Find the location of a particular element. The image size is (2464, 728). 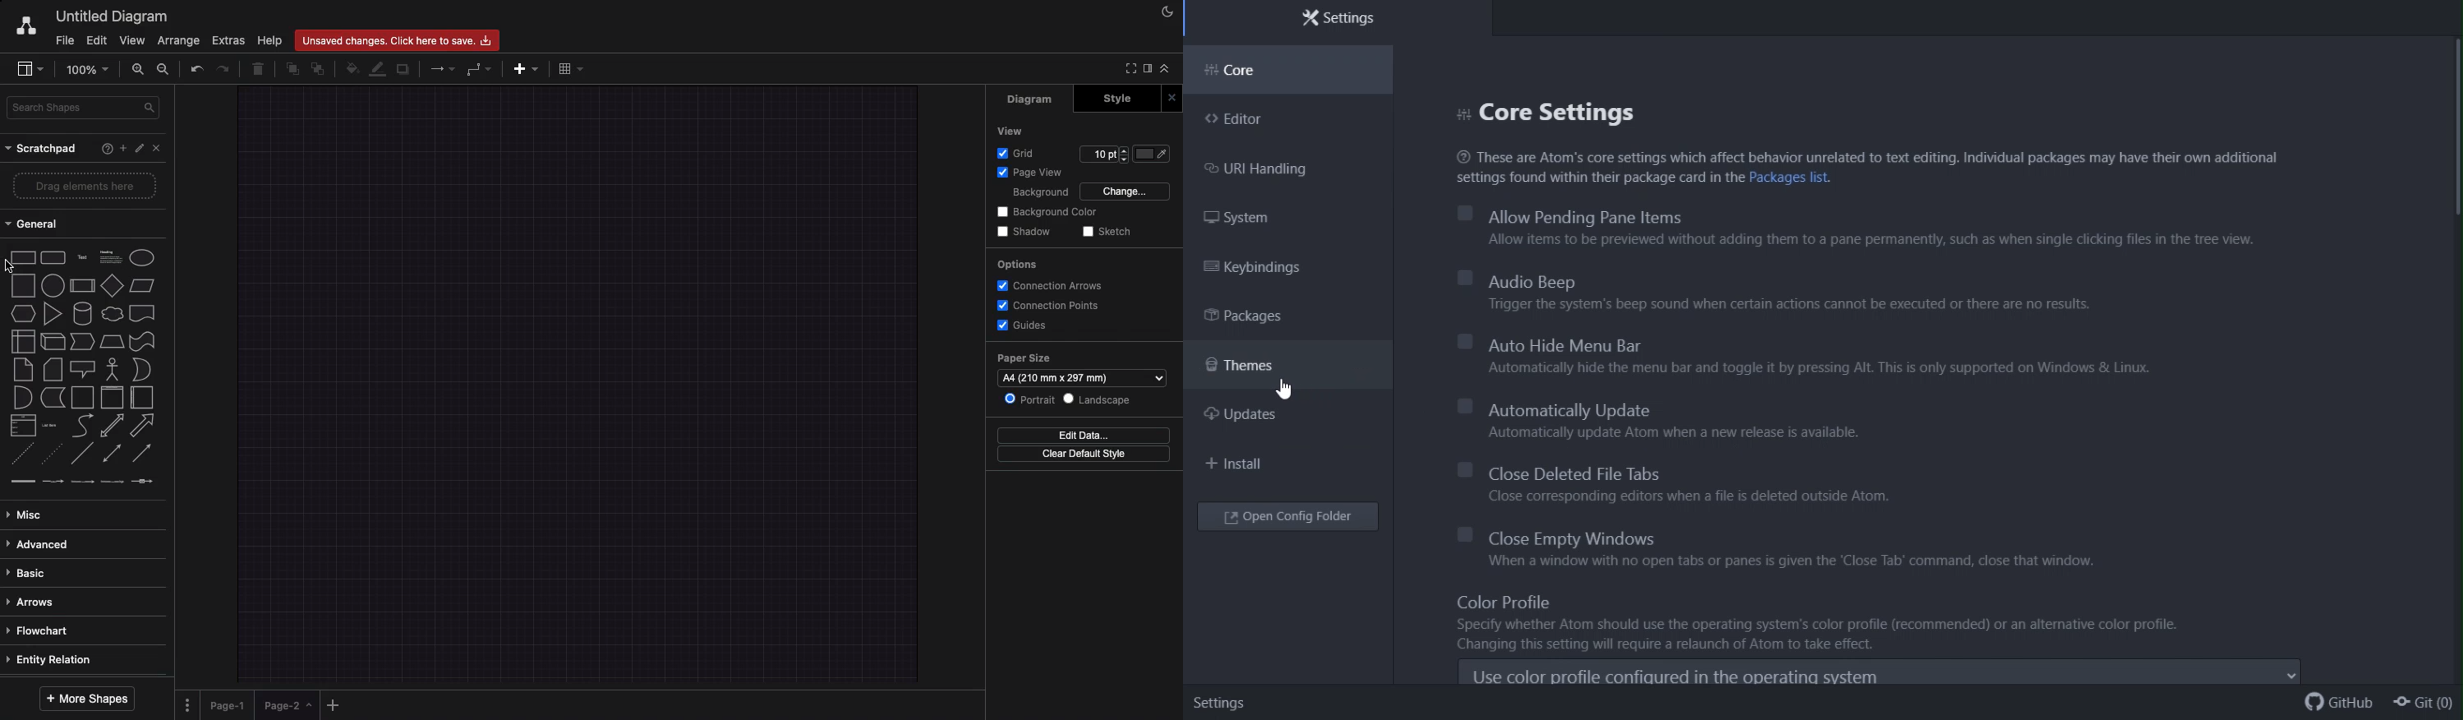

line is located at coordinates (82, 453).